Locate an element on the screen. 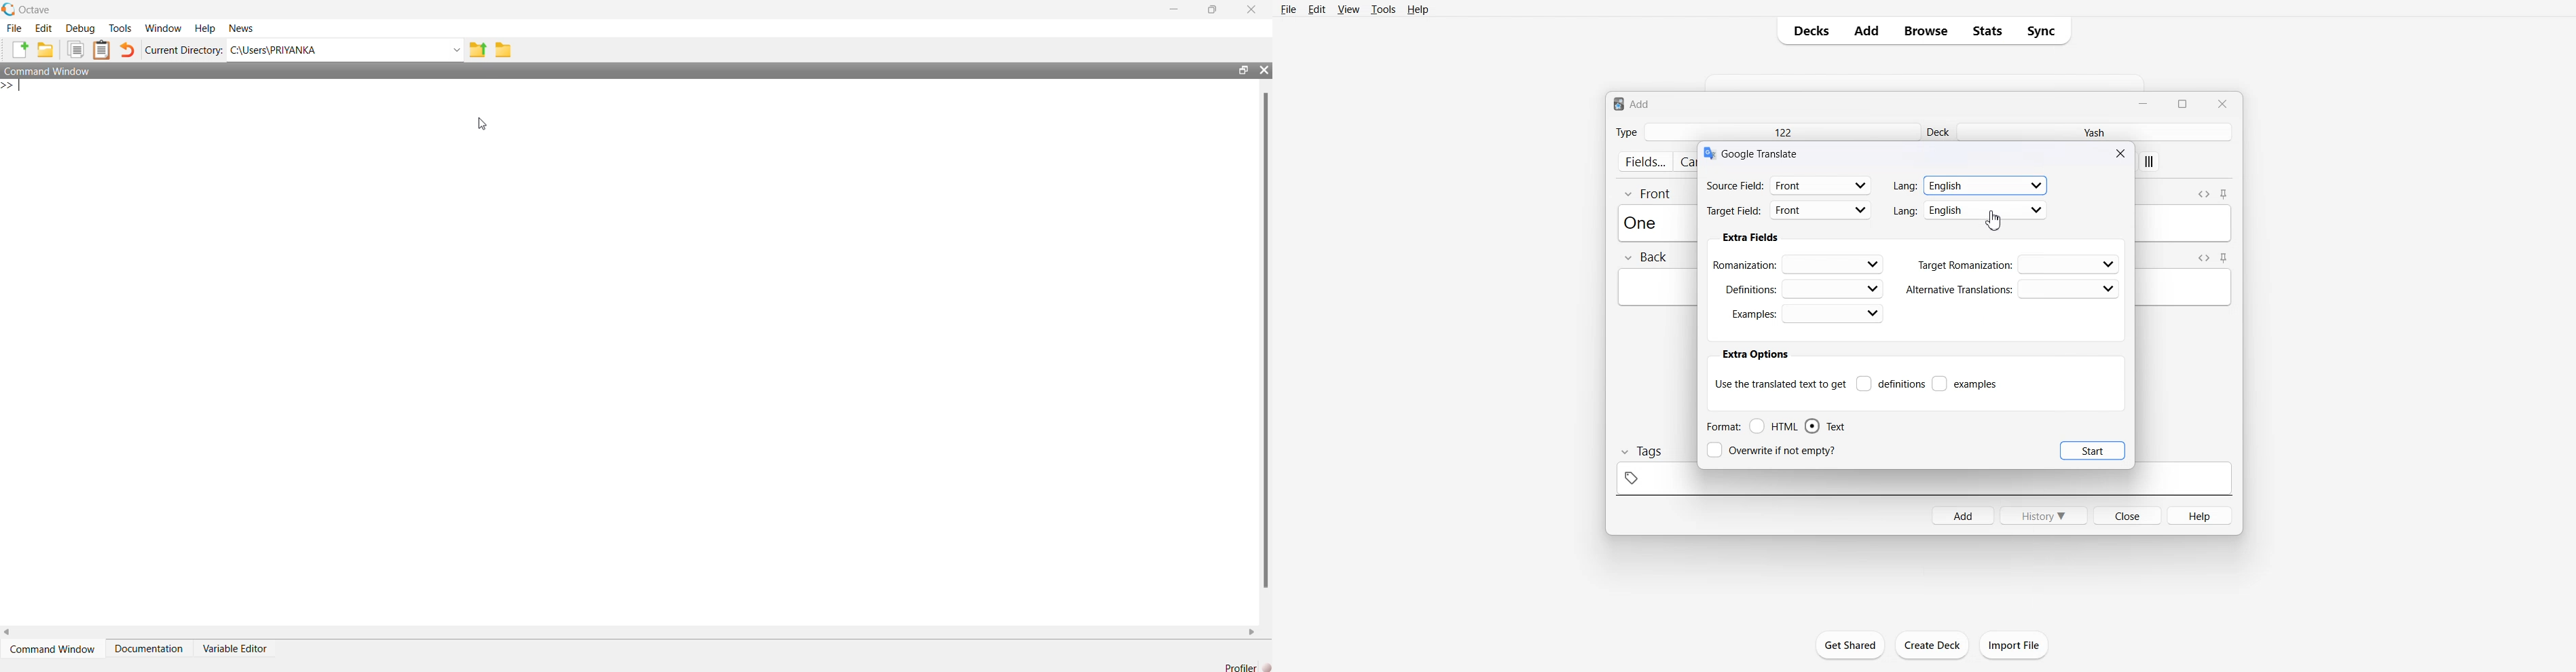  Extra fields is located at coordinates (1750, 238).